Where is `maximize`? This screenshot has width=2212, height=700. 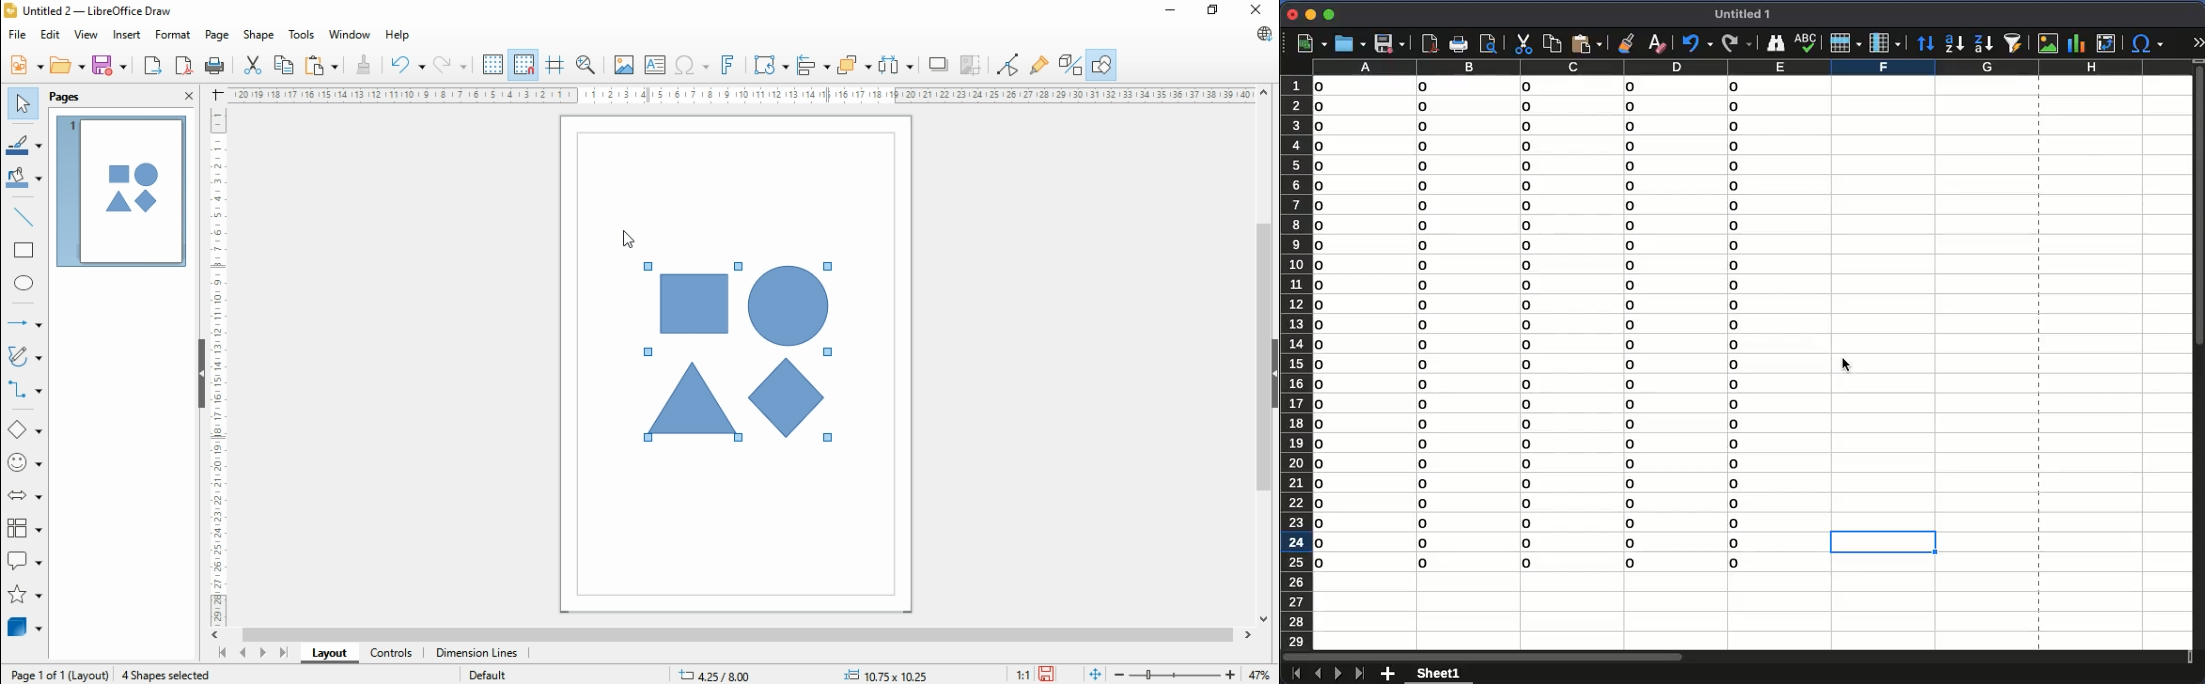
maximize is located at coordinates (1331, 15).